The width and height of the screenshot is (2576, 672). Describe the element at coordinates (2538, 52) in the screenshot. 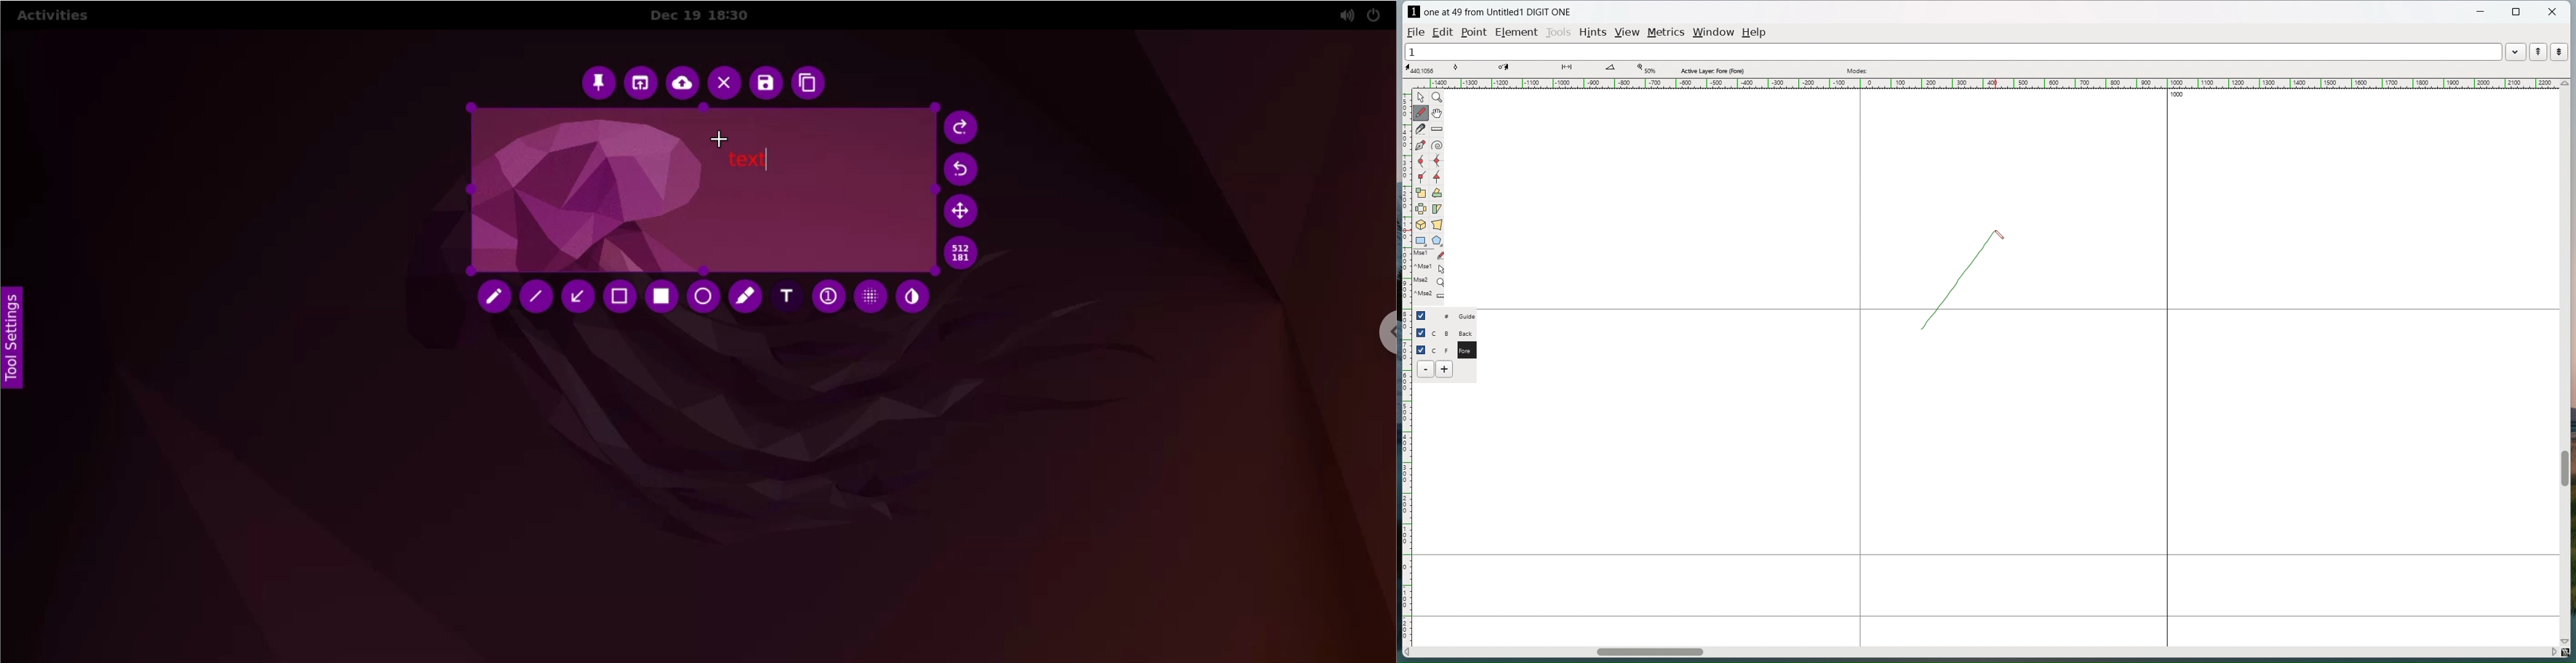

I see `show the previous word in the word list` at that location.